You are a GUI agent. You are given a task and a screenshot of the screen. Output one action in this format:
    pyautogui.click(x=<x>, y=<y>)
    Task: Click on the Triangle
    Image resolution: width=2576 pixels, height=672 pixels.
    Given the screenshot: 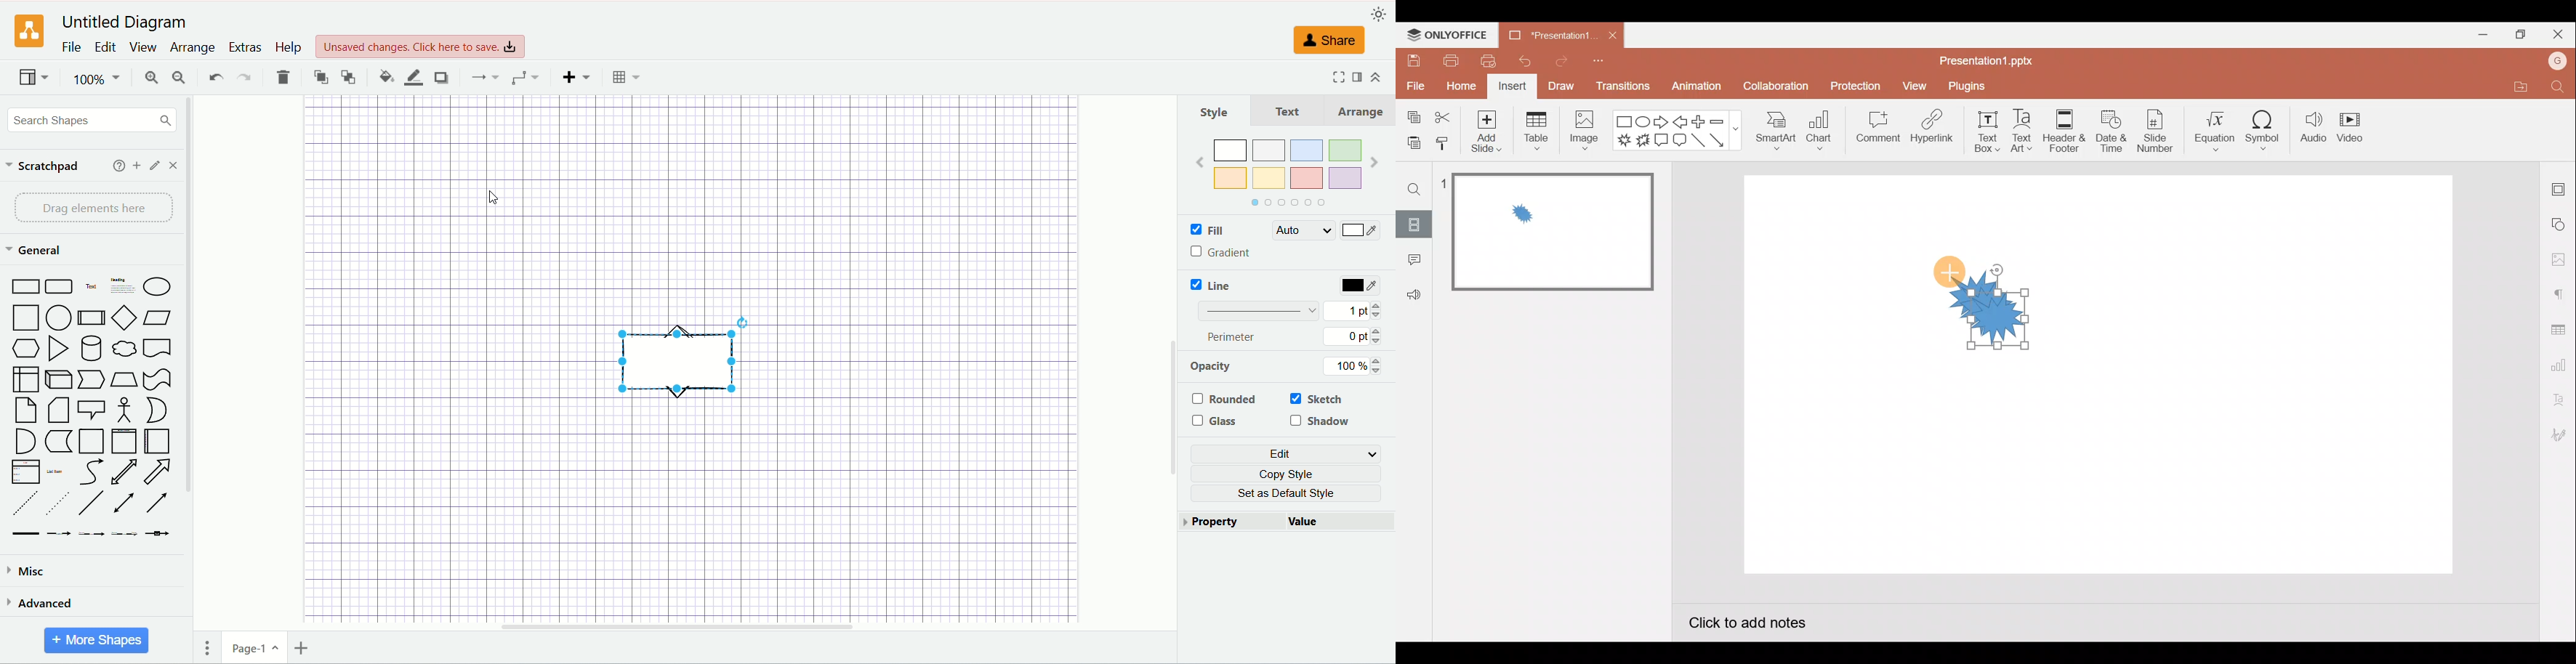 What is the action you would take?
    pyautogui.click(x=60, y=349)
    